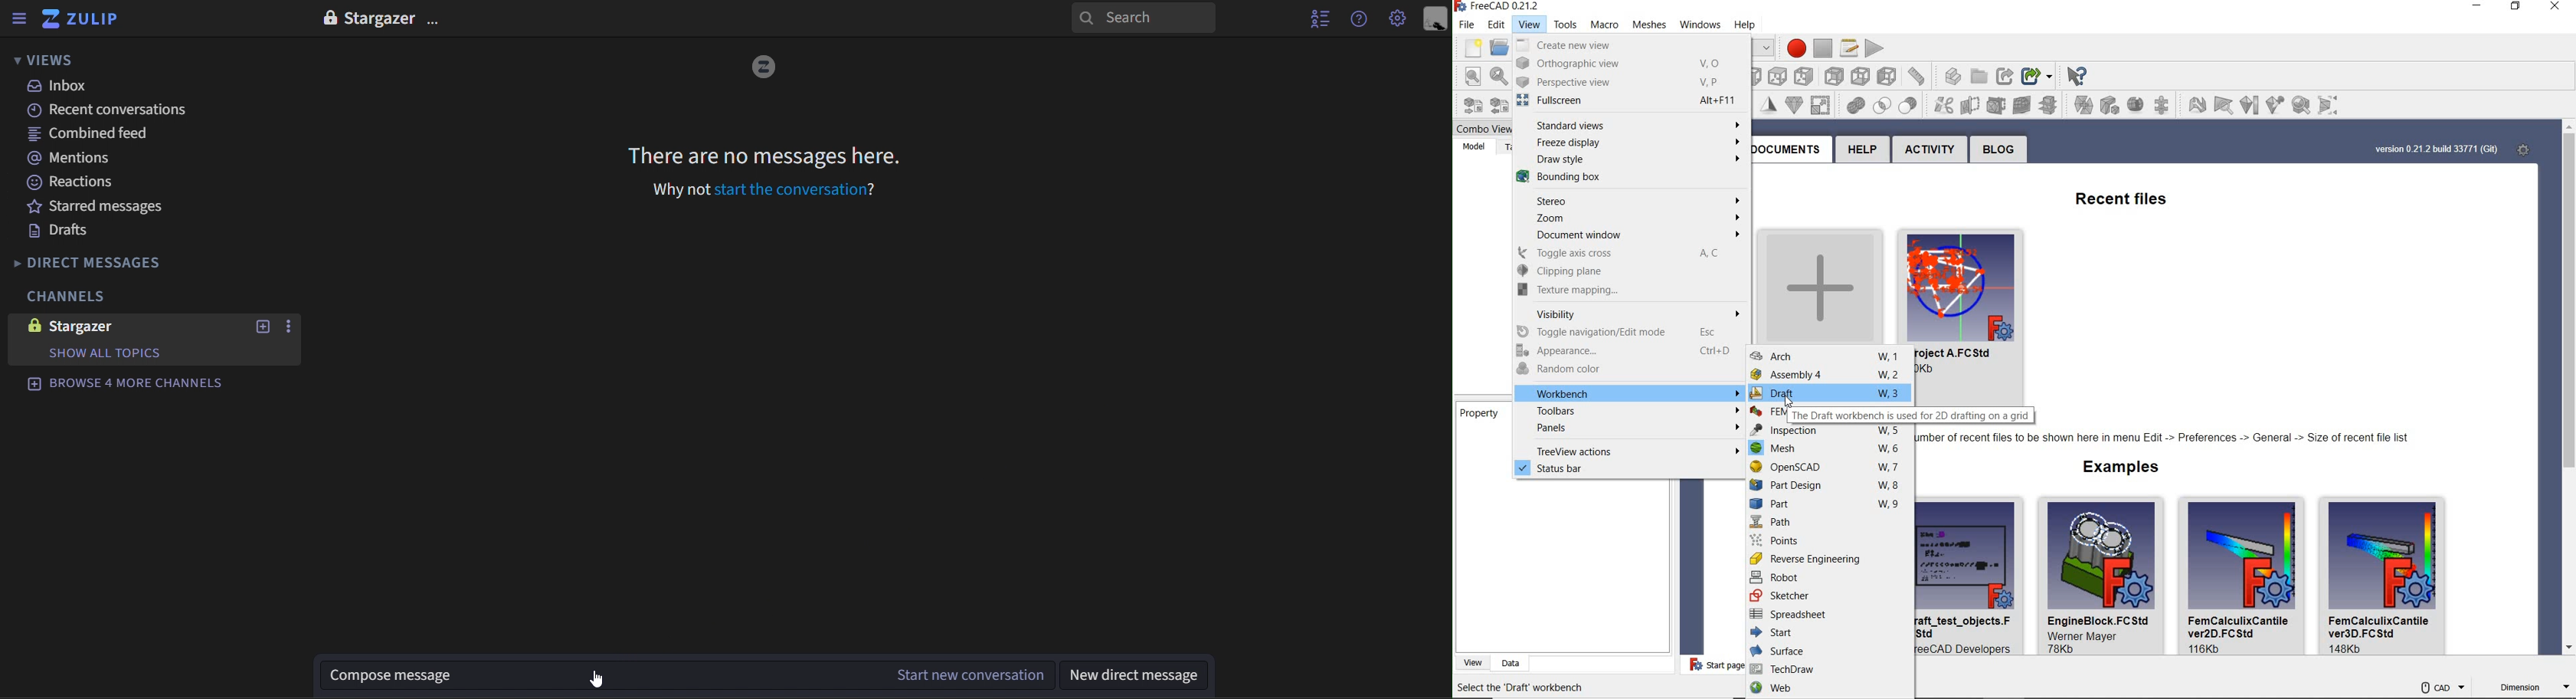 The width and height of the screenshot is (2576, 700). Describe the element at coordinates (1622, 253) in the screenshot. I see `toggle axis cross` at that location.